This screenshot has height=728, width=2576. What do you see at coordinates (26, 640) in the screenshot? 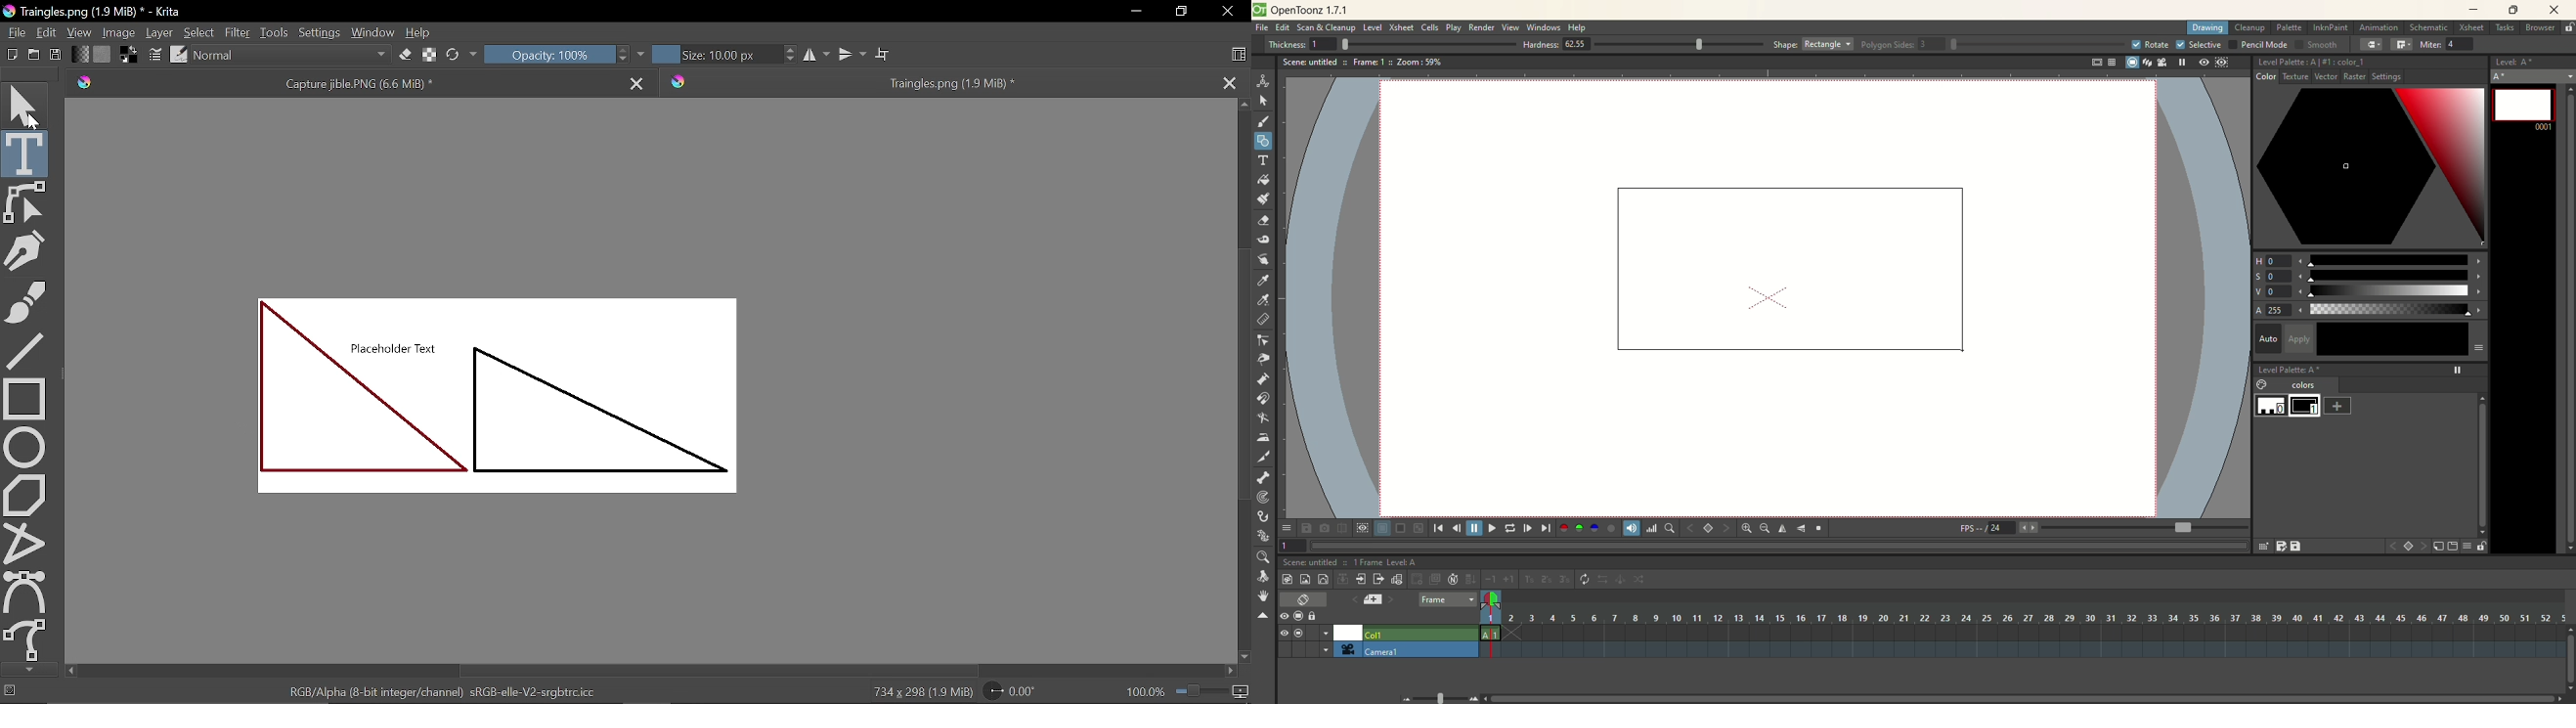
I see `Freehand select tool` at bounding box center [26, 640].